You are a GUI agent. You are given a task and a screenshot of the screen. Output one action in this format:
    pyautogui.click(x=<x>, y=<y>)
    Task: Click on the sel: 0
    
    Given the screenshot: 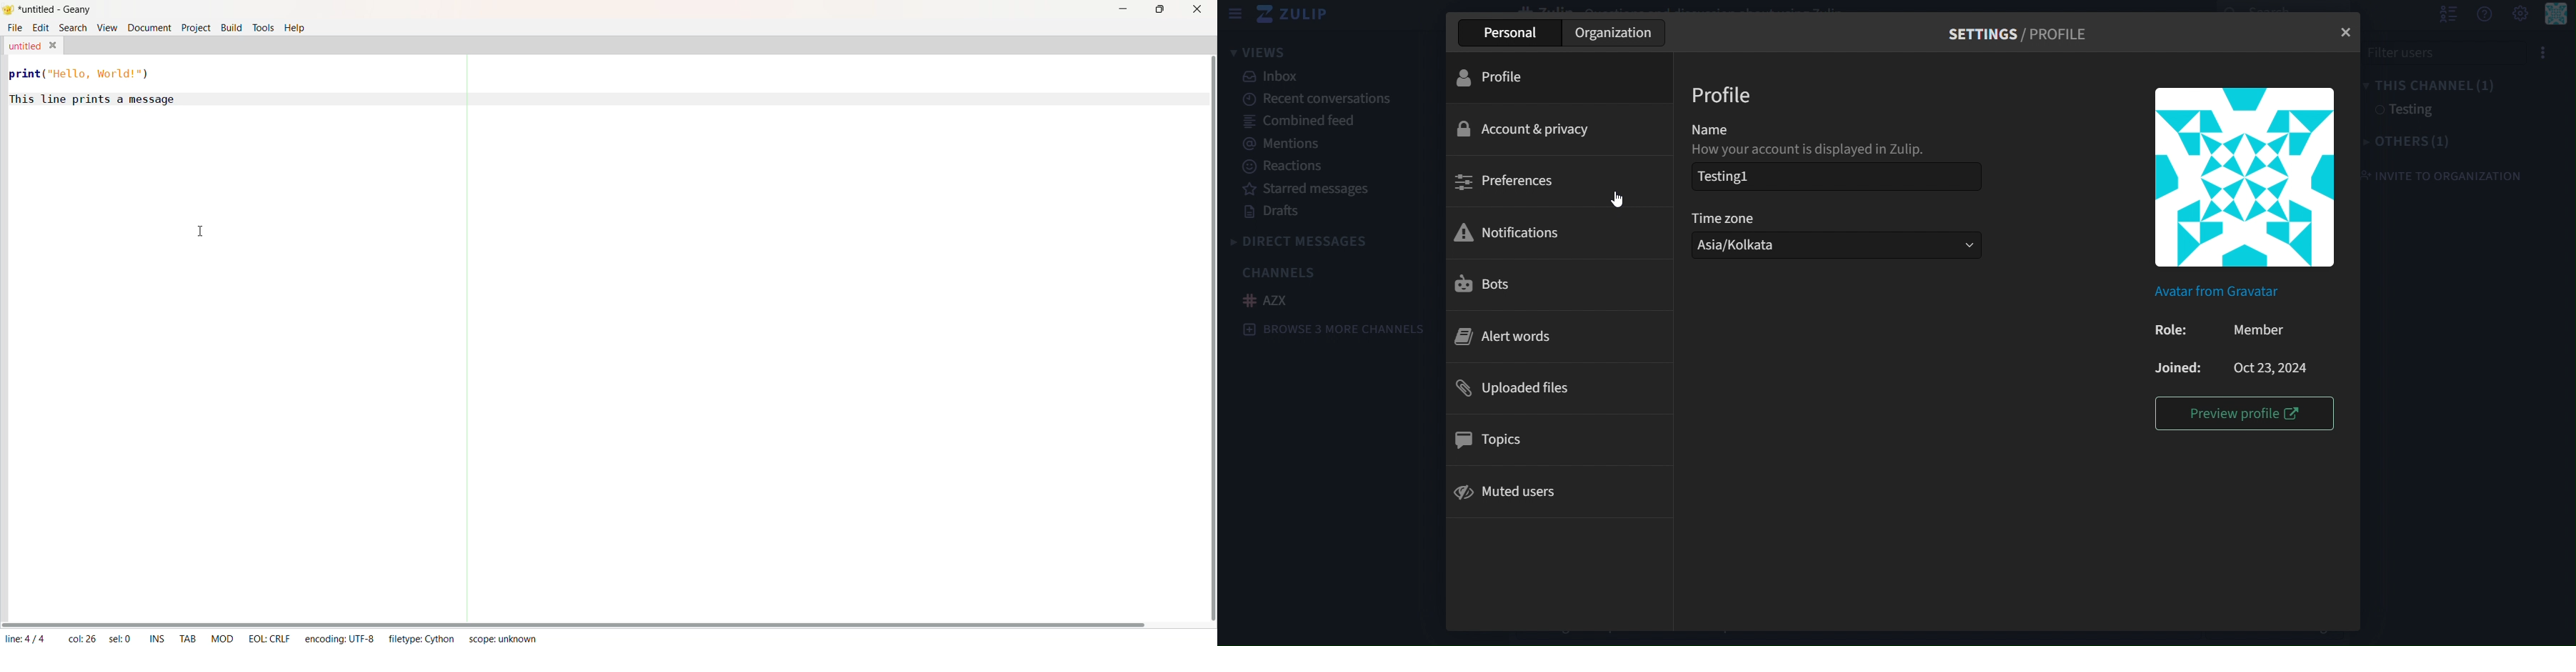 What is the action you would take?
    pyautogui.click(x=119, y=636)
    